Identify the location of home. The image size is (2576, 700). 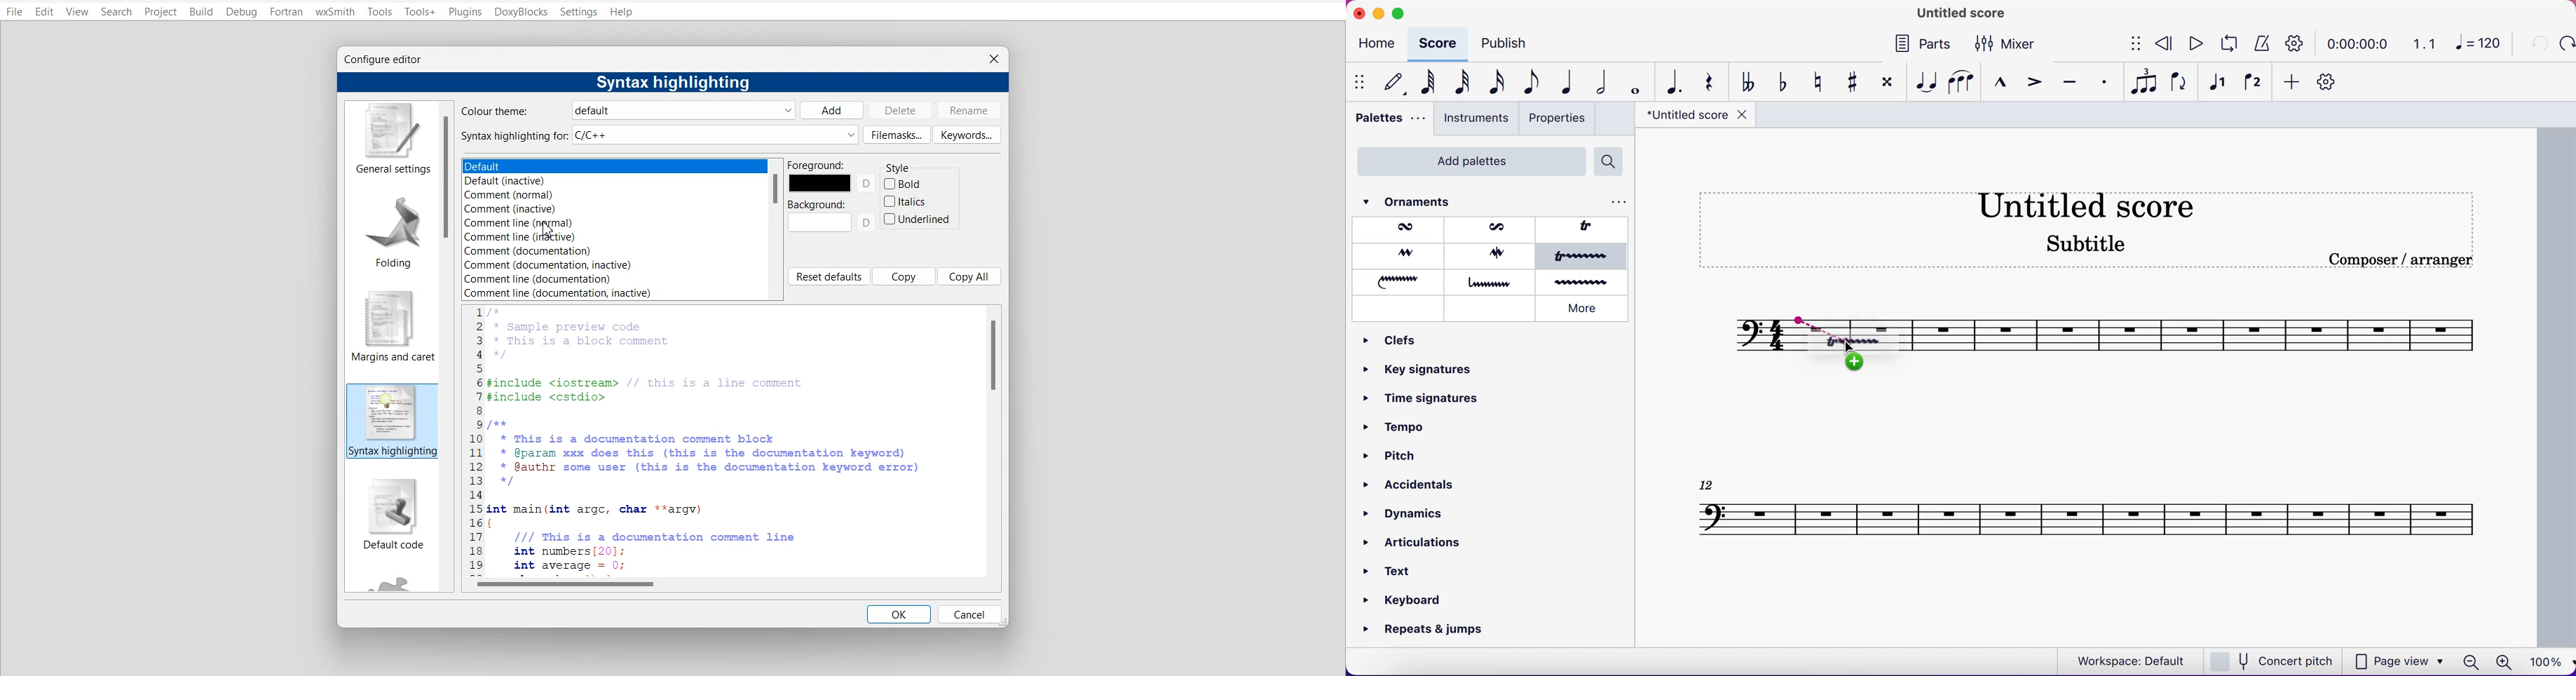
(1379, 45).